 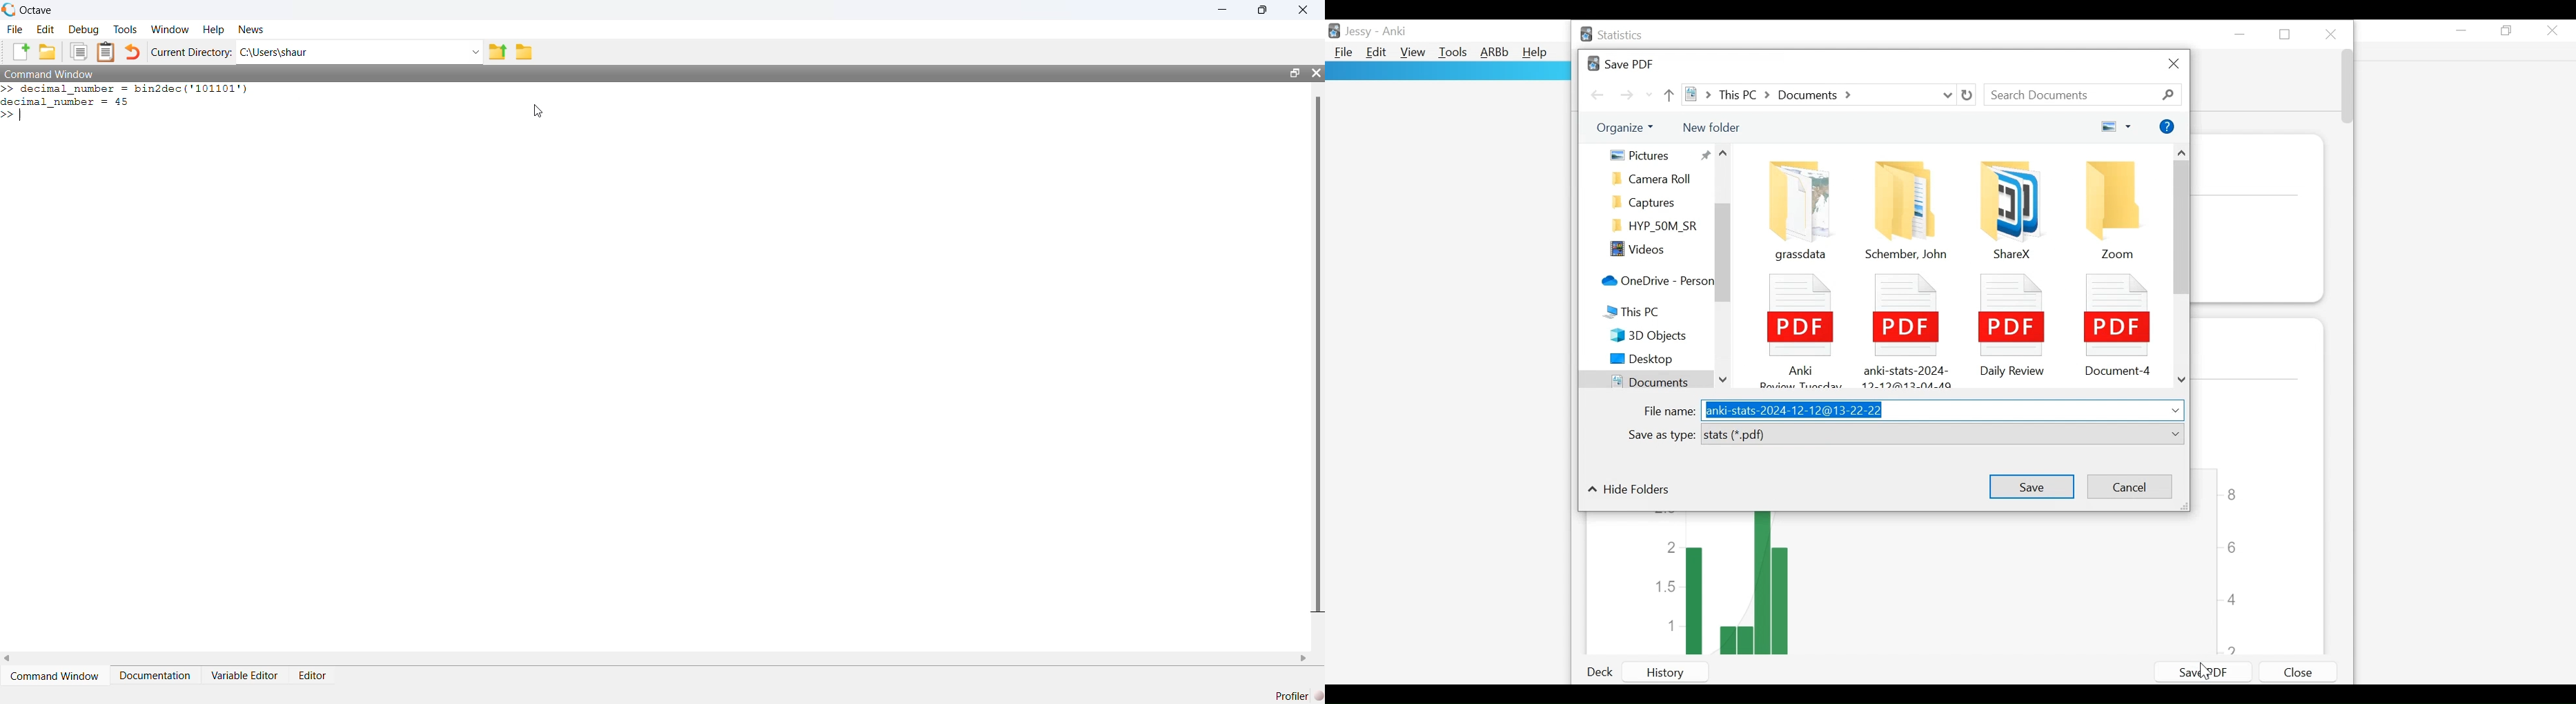 I want to click on History, so click(x=1678, y=672).